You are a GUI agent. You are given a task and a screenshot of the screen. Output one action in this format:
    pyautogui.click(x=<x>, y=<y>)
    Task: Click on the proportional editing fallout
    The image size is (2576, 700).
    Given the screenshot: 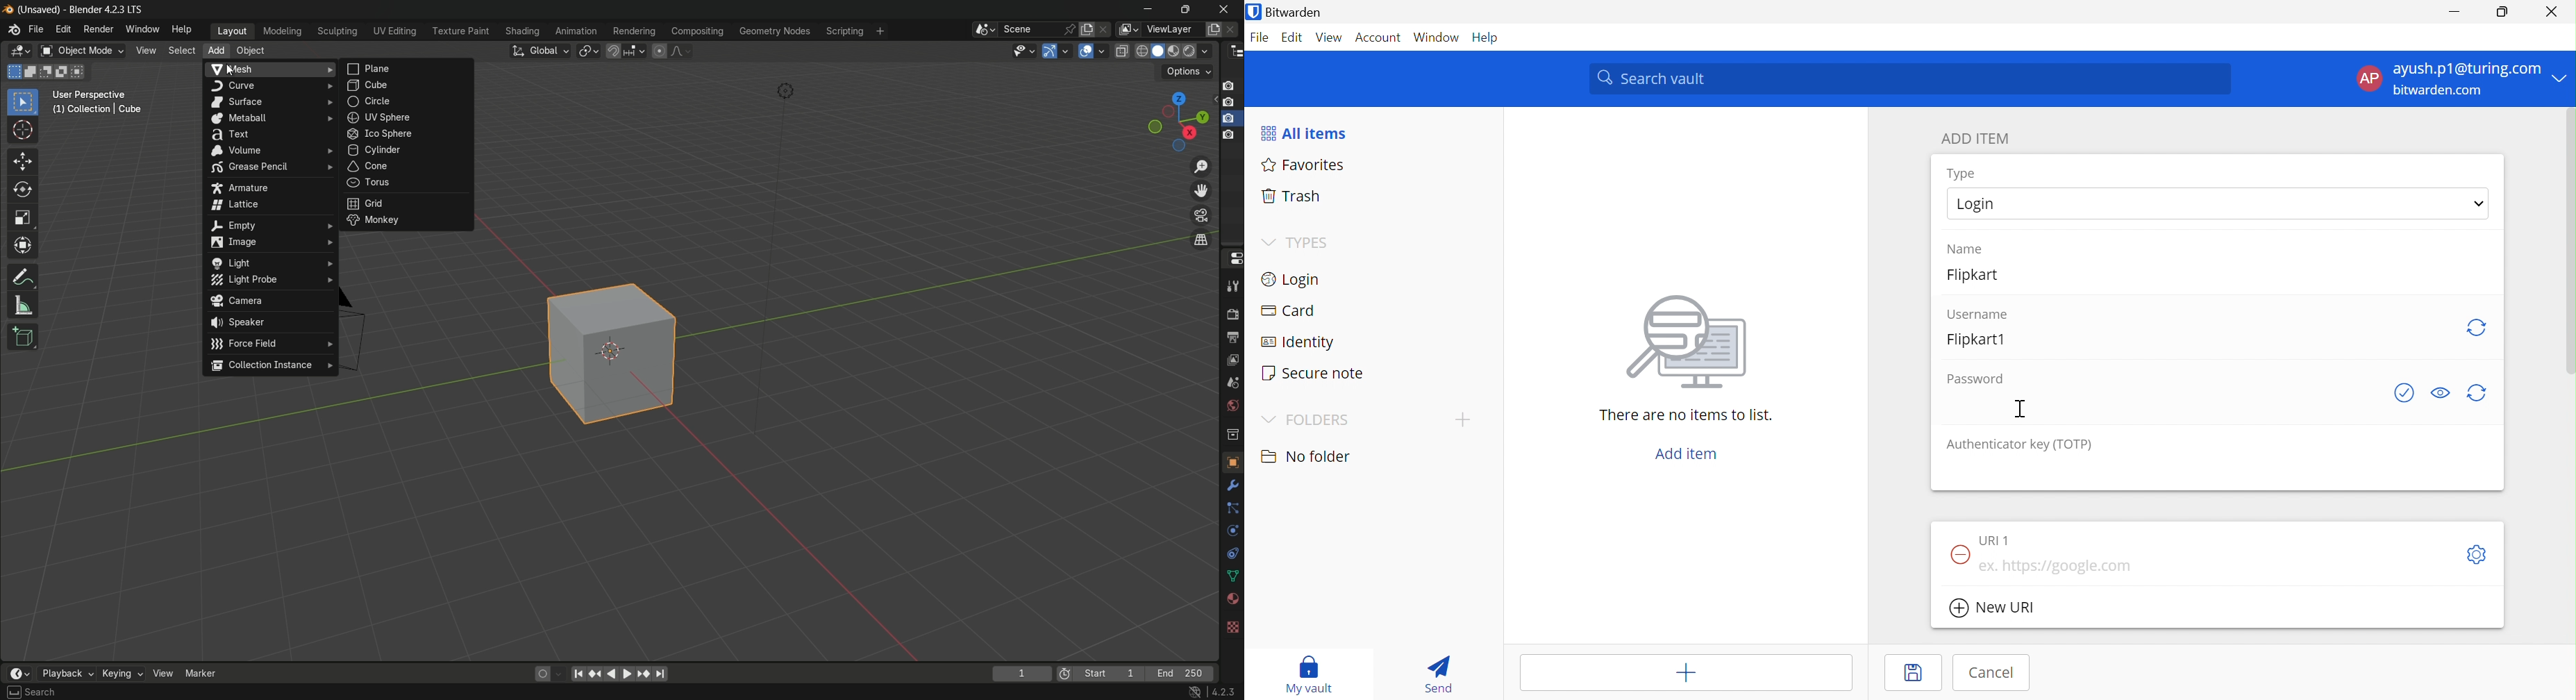 What is the action you would take?
    pyautogui.click(x=679, y=51)
    